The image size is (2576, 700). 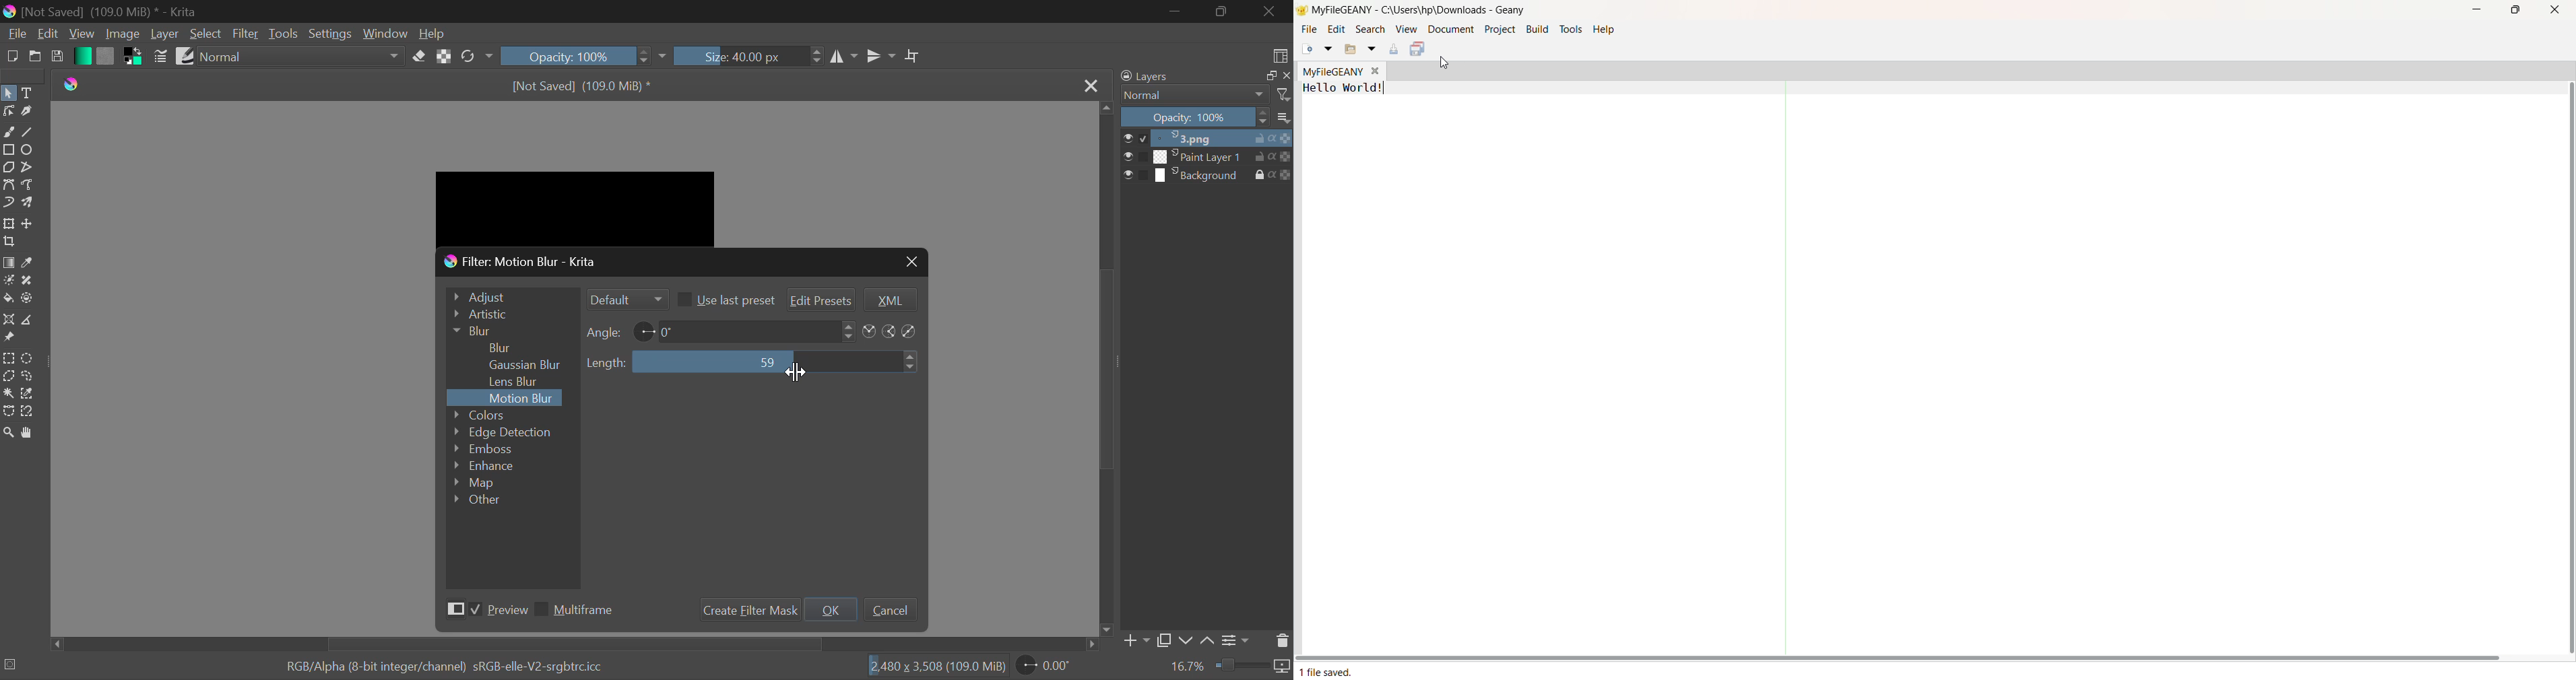 What do you see at coordinates (131, 58) in the screenshot?
I see `Colors in Use` at bounding box center [131, 58].